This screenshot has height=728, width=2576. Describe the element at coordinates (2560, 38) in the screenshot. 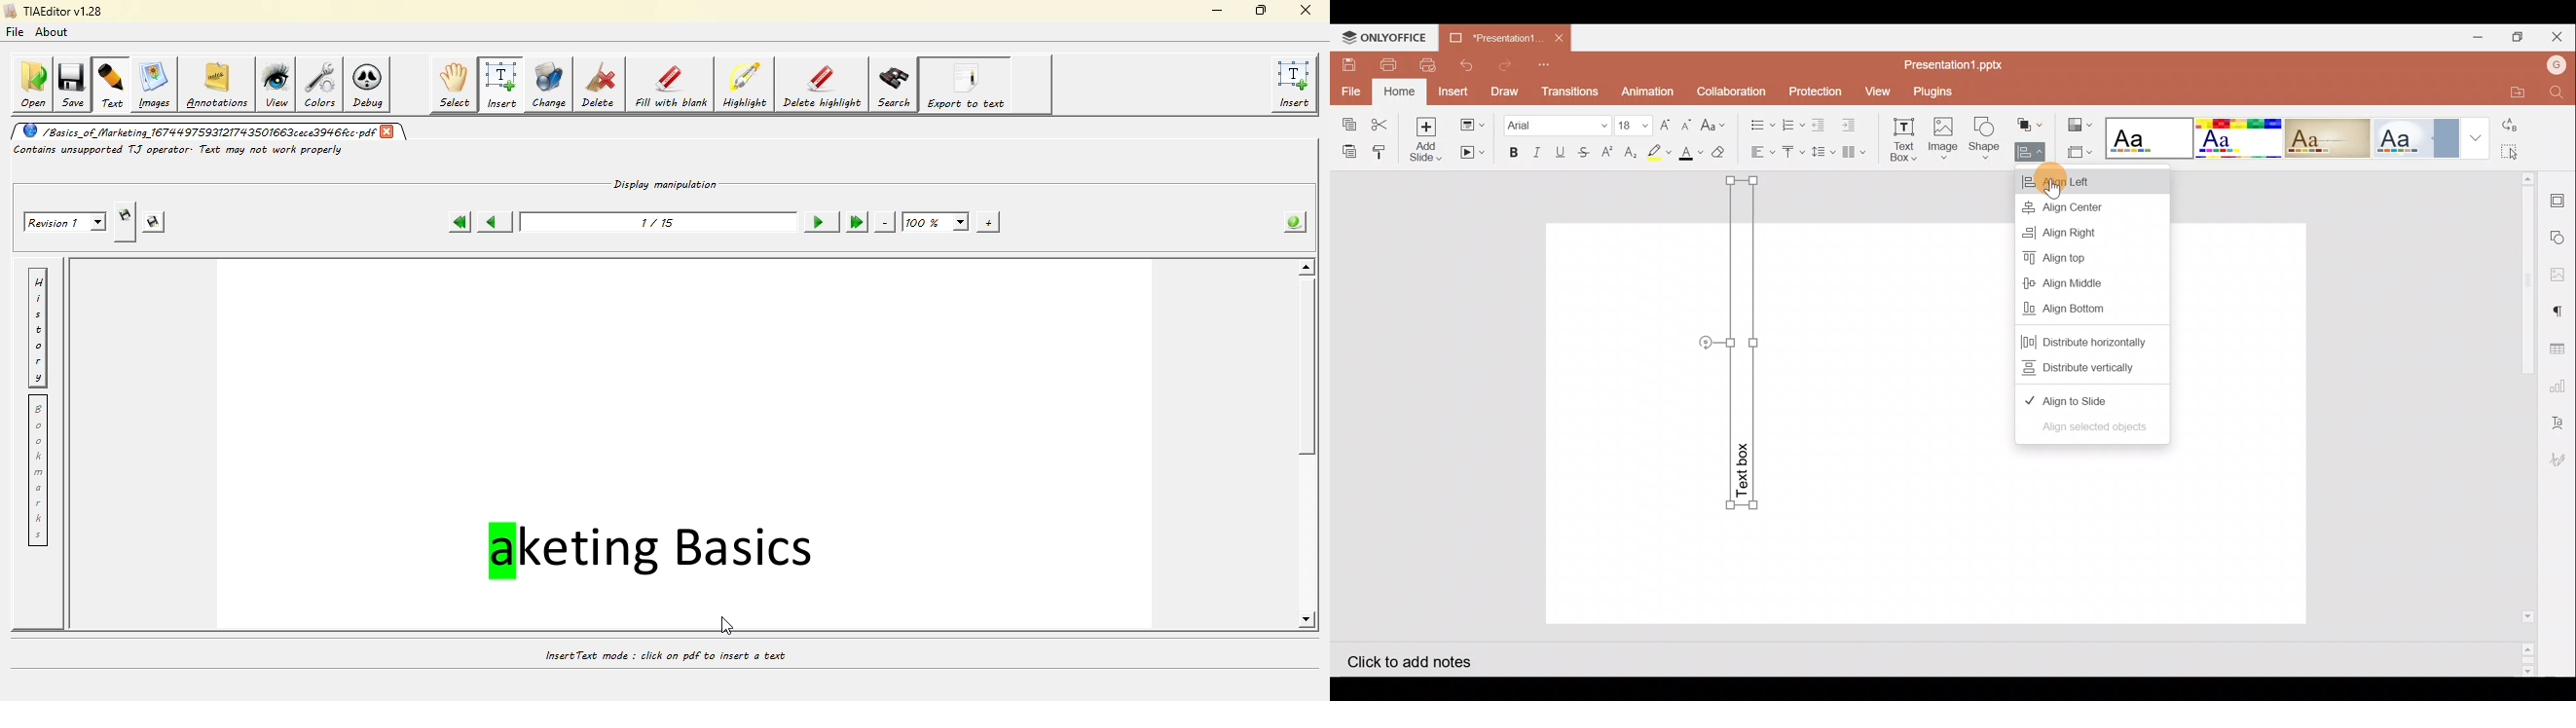

I see `Close` at that location.